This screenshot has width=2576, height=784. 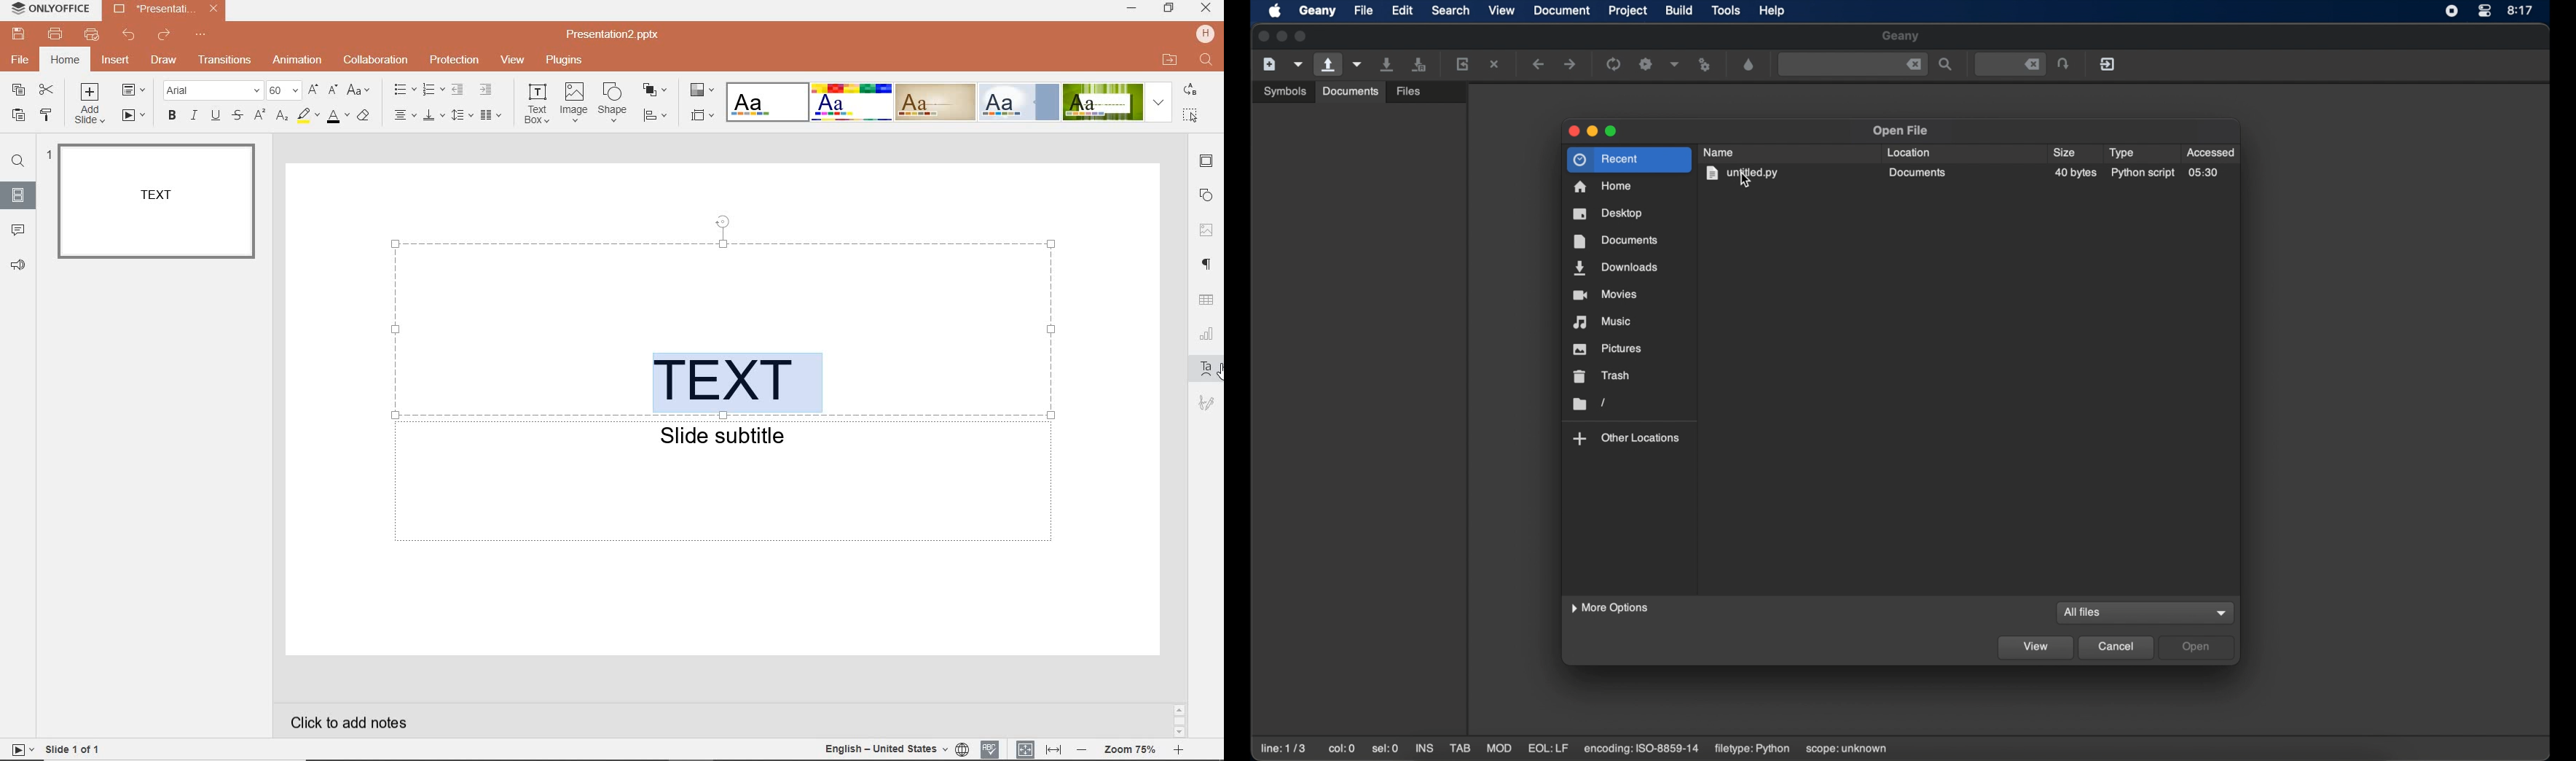 What do you see at coordinates (306, 117) in the screenshot?
I see `HIGHLIGHT COLOR` at bounding box center [306, 117].